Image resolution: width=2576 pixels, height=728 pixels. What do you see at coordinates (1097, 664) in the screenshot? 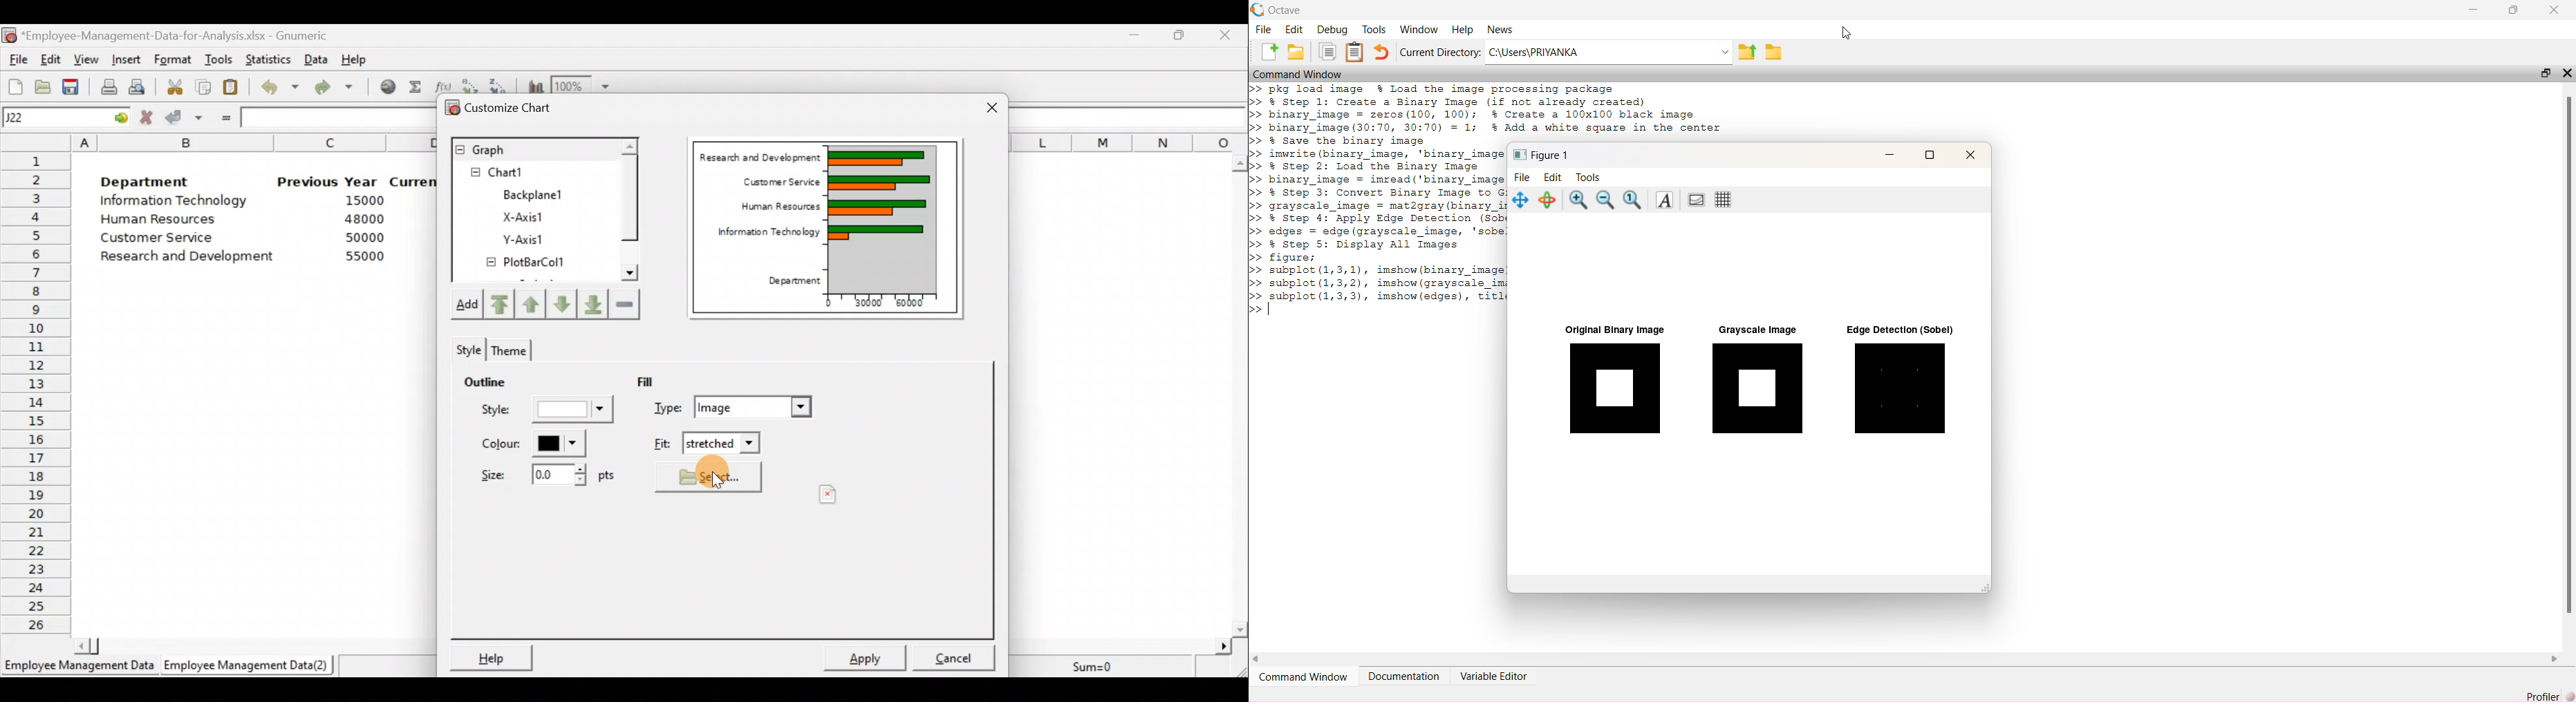
I see `Sum=0` at bounding box center [1097, 664].